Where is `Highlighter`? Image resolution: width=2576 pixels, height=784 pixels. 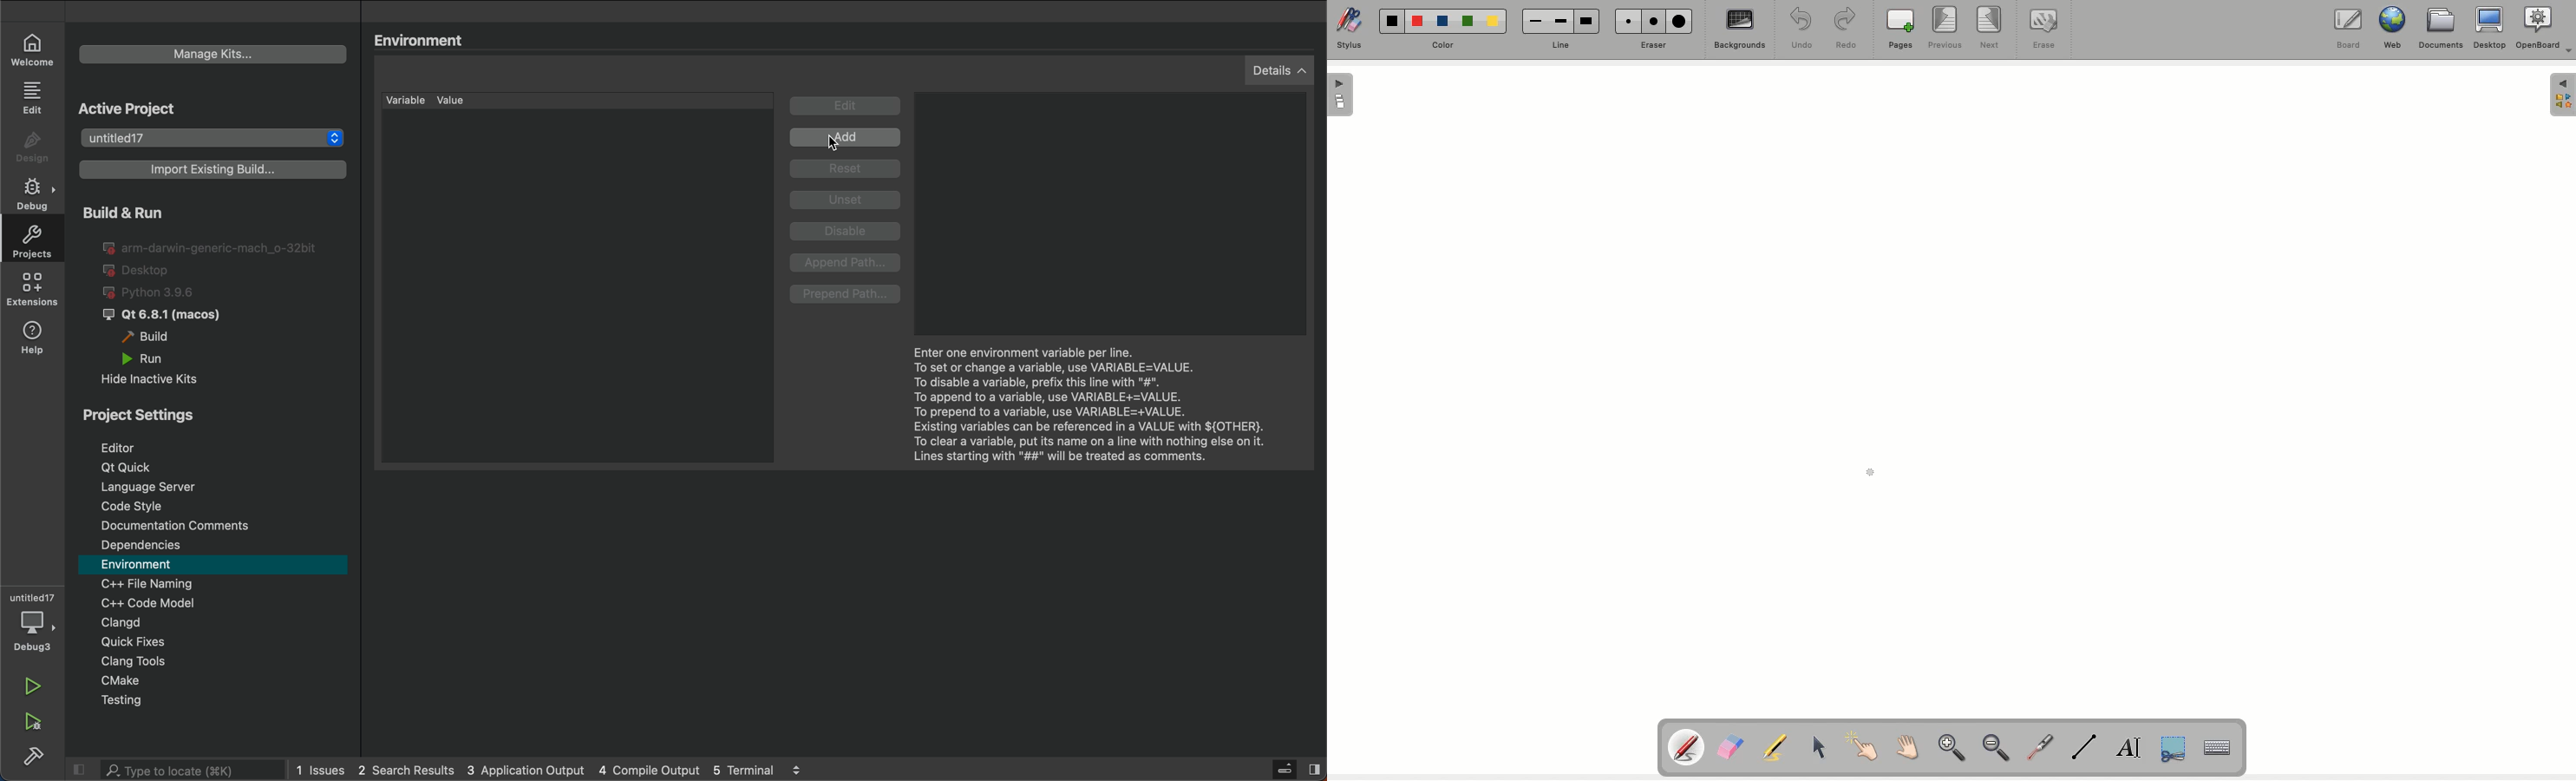 Highlighter is located at coordinates (1778, 747).